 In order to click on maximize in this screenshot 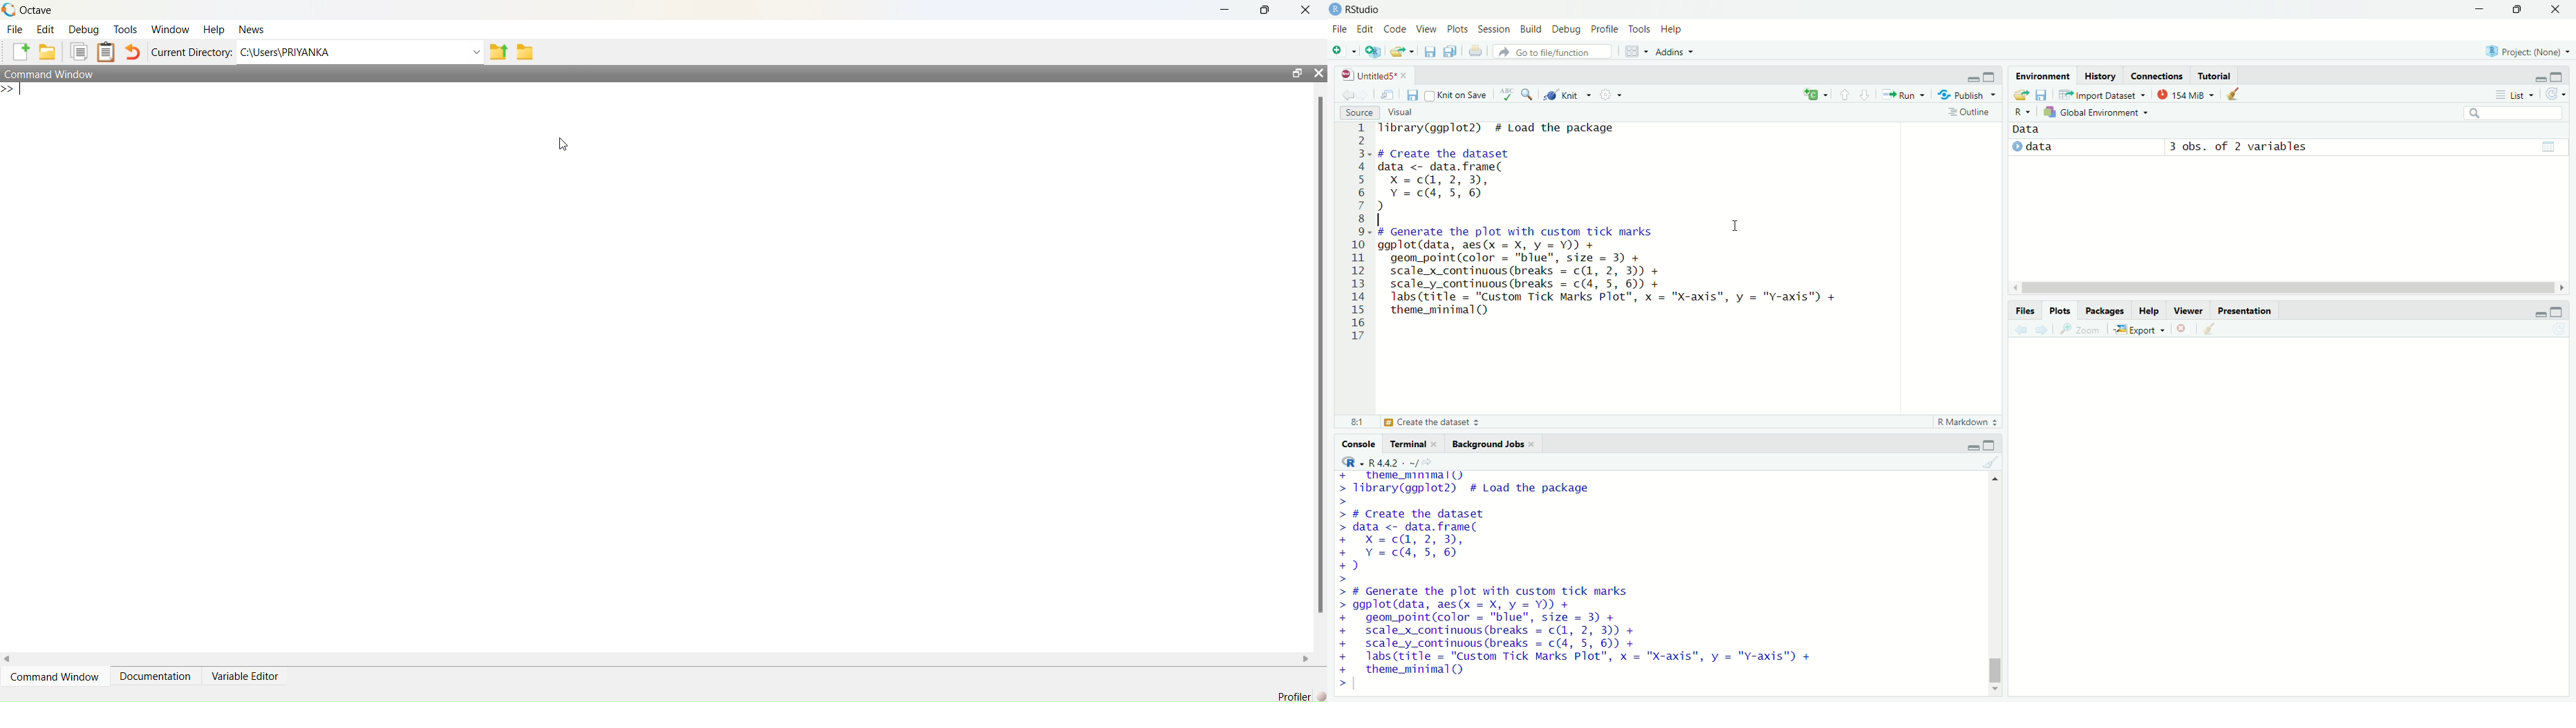, I will do `click(2564, 75)`.